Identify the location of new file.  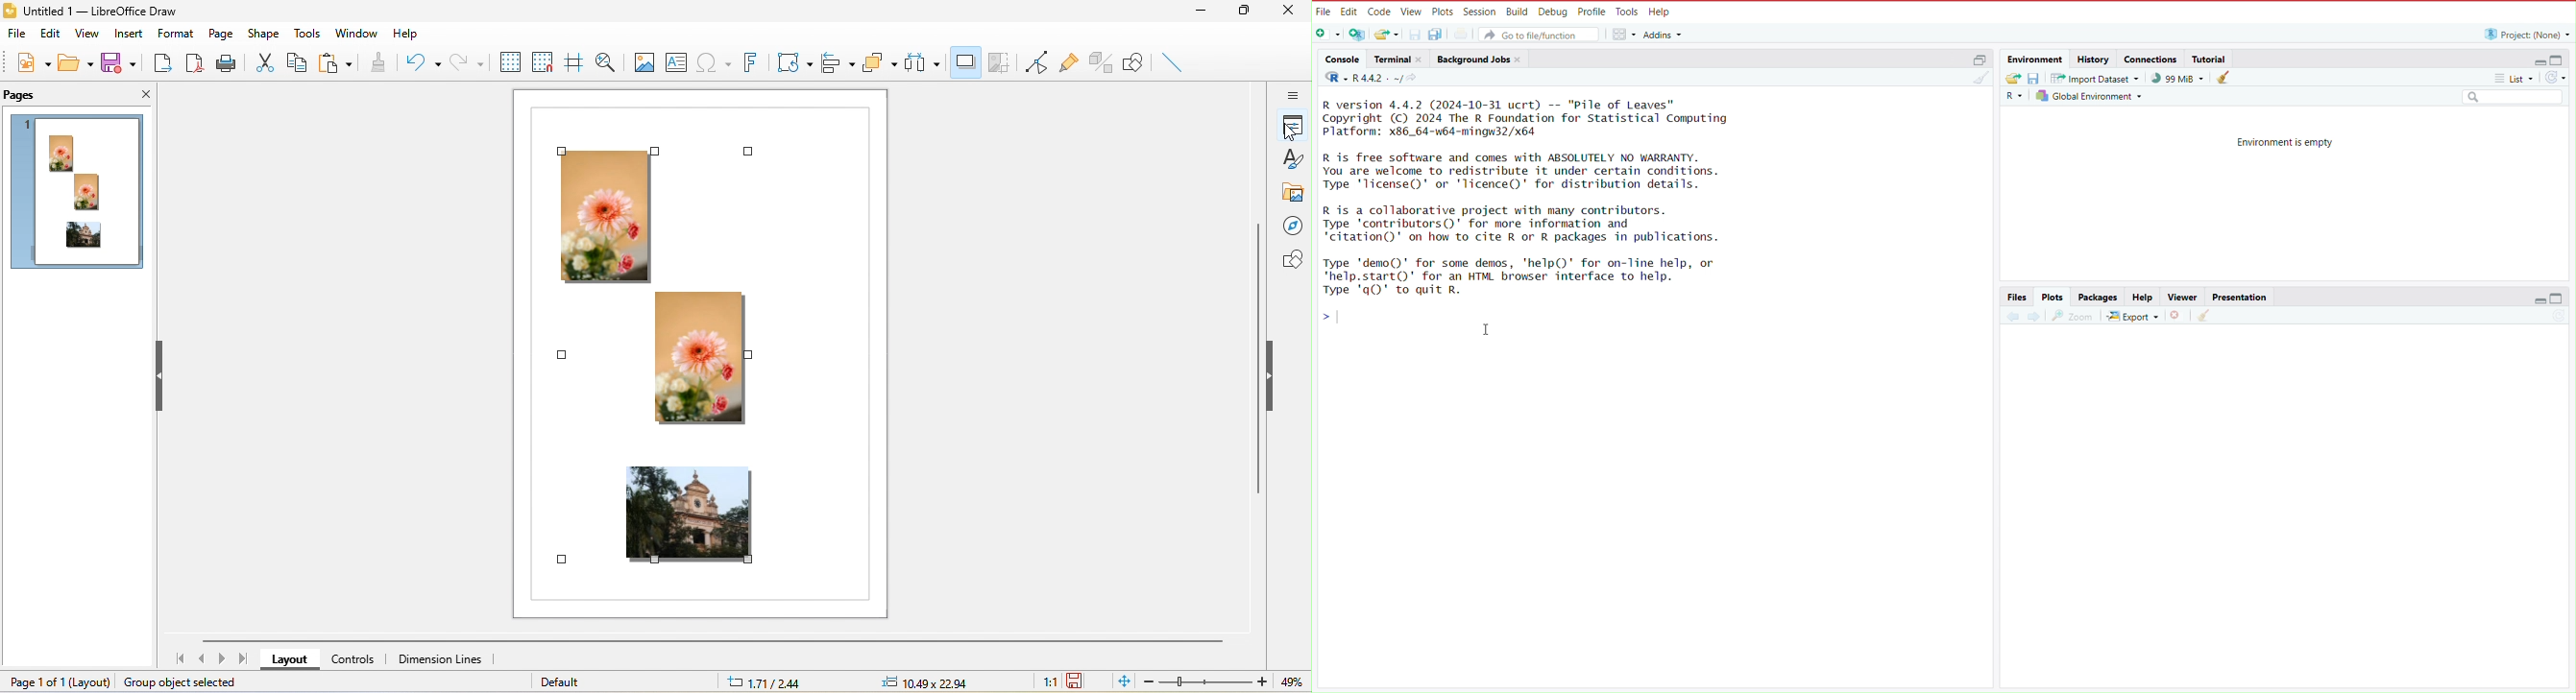
(1327, 33).